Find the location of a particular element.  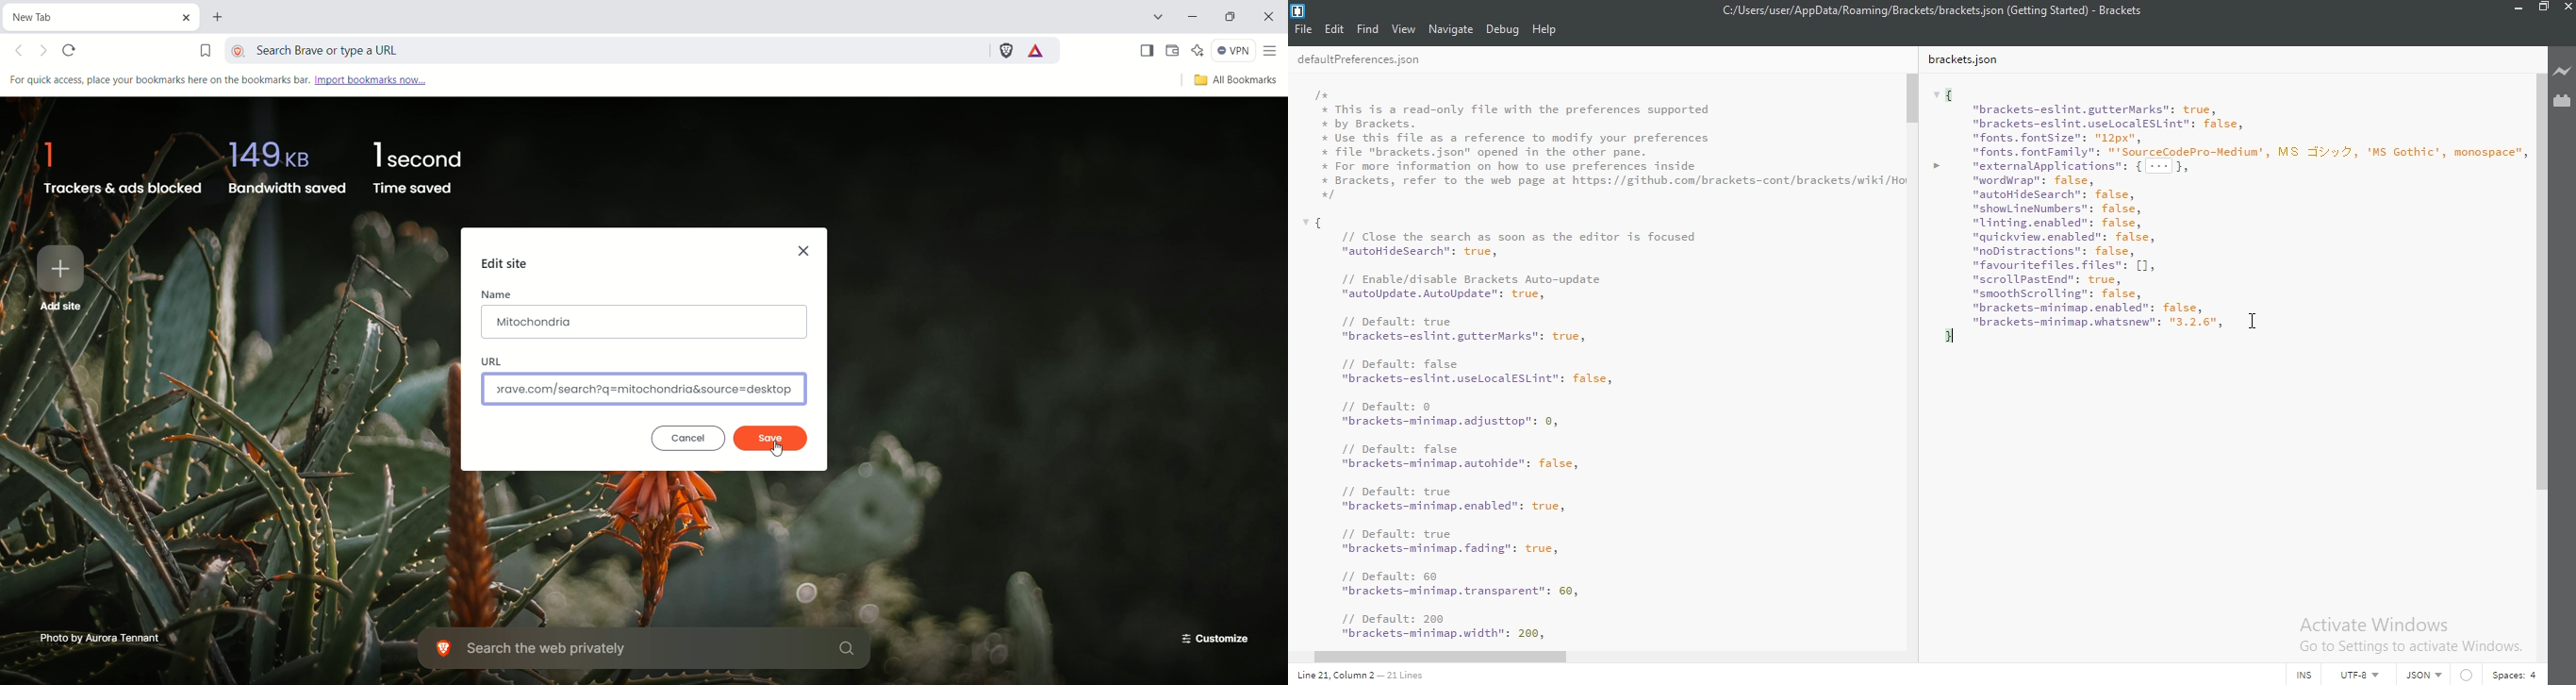

* This is a read-only file with the preferences supported
* by Brackets.
* Use this file as a reference to modify your preferences
+ file "brackets.json" opened in the other pane.
+ For more information on how to use preferences inside
+ Brackets, refer to the web page at https: //github.com/brackets-cont/brackets/wiki/Ho
/
© // Close the search as soon as the editor is focused

"autoHideSearch": true,

// Enable/disable Brackets Auto-update

“autoUpdate. AutoUpdate”: true,

11 Default: true

"brackets-eslint.gutterMarks": true,

77 Default: false

"brackets-eslint.uselocalESLint": false,

11 Default: ©

"brackets-mininap.adjusttop": 0,

71 Default: false

"brackets-mininap.autohide": false,

11 Default: true

"brackets-mininap. enabled": true,

11 Default: true

“"brackets-mininap. fading": true,

11 Default: 60

"brackets-mininap. transparent”: 60,

11 Default: 200

"brackets-minimap.width": 200, is located at coordinates (1610, 364).